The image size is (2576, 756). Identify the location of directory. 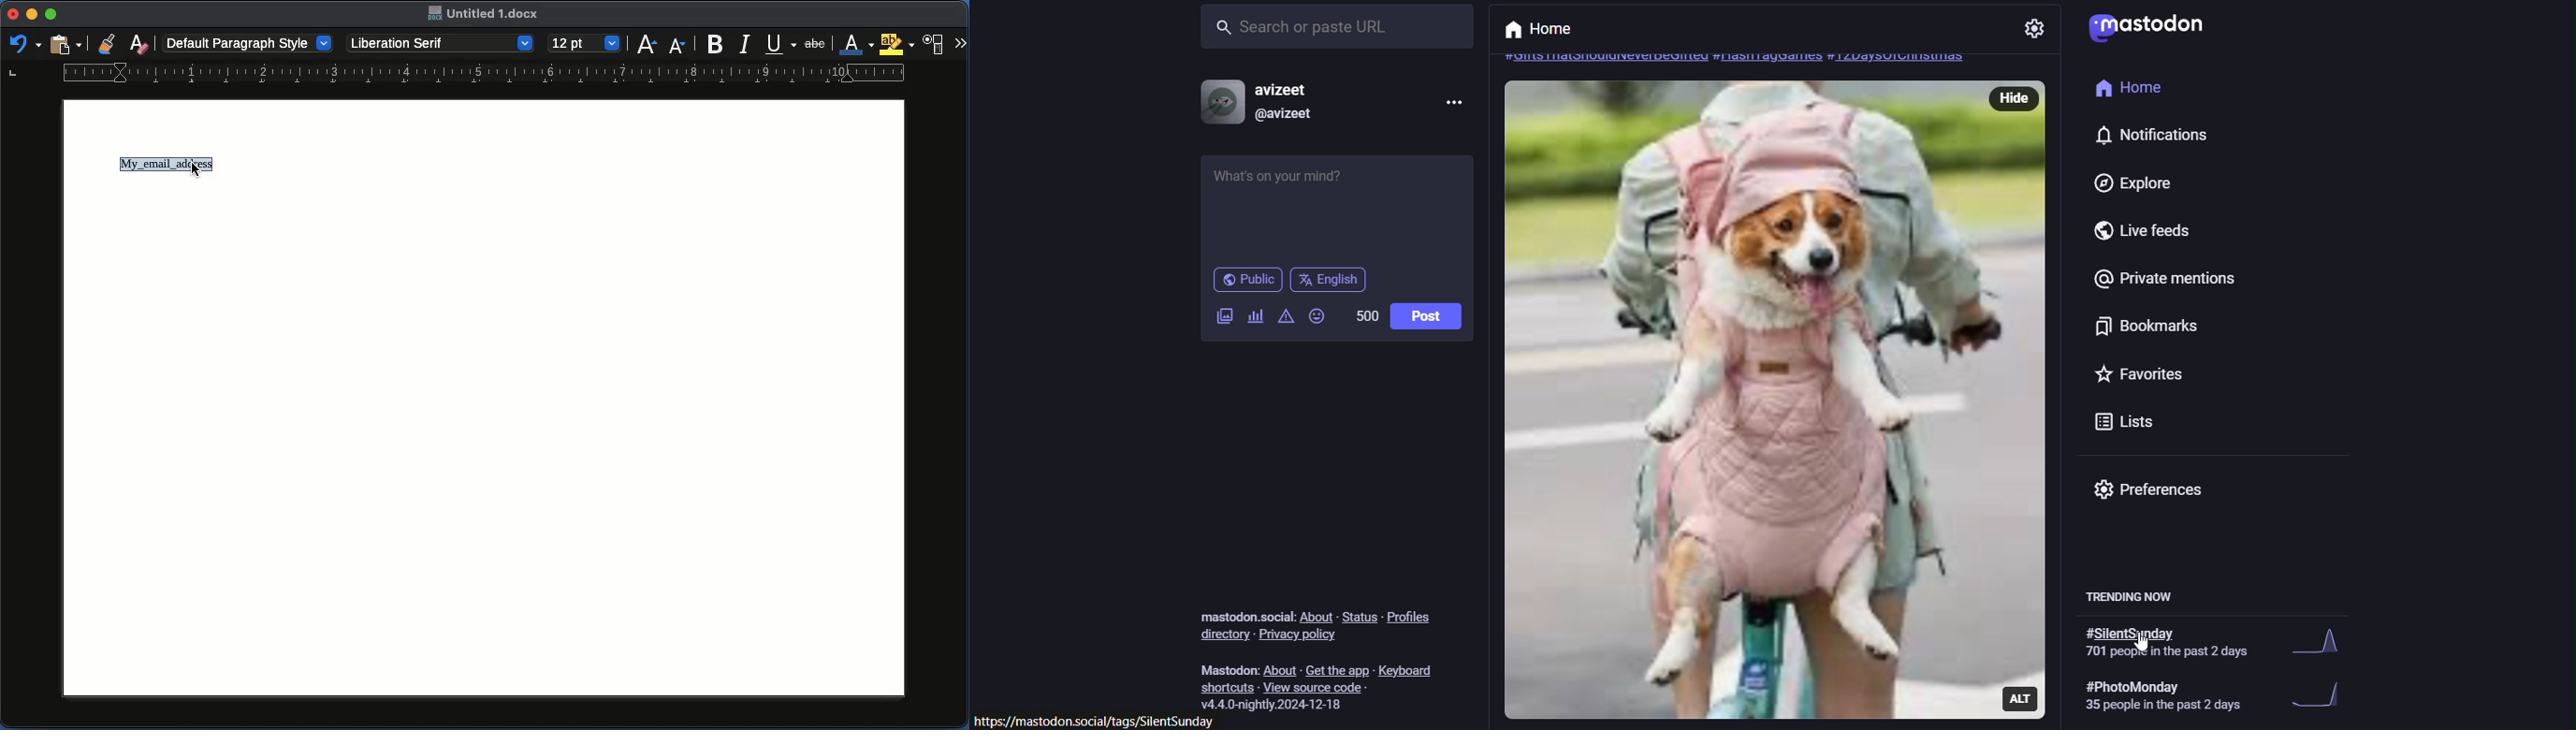
(1221, 635).